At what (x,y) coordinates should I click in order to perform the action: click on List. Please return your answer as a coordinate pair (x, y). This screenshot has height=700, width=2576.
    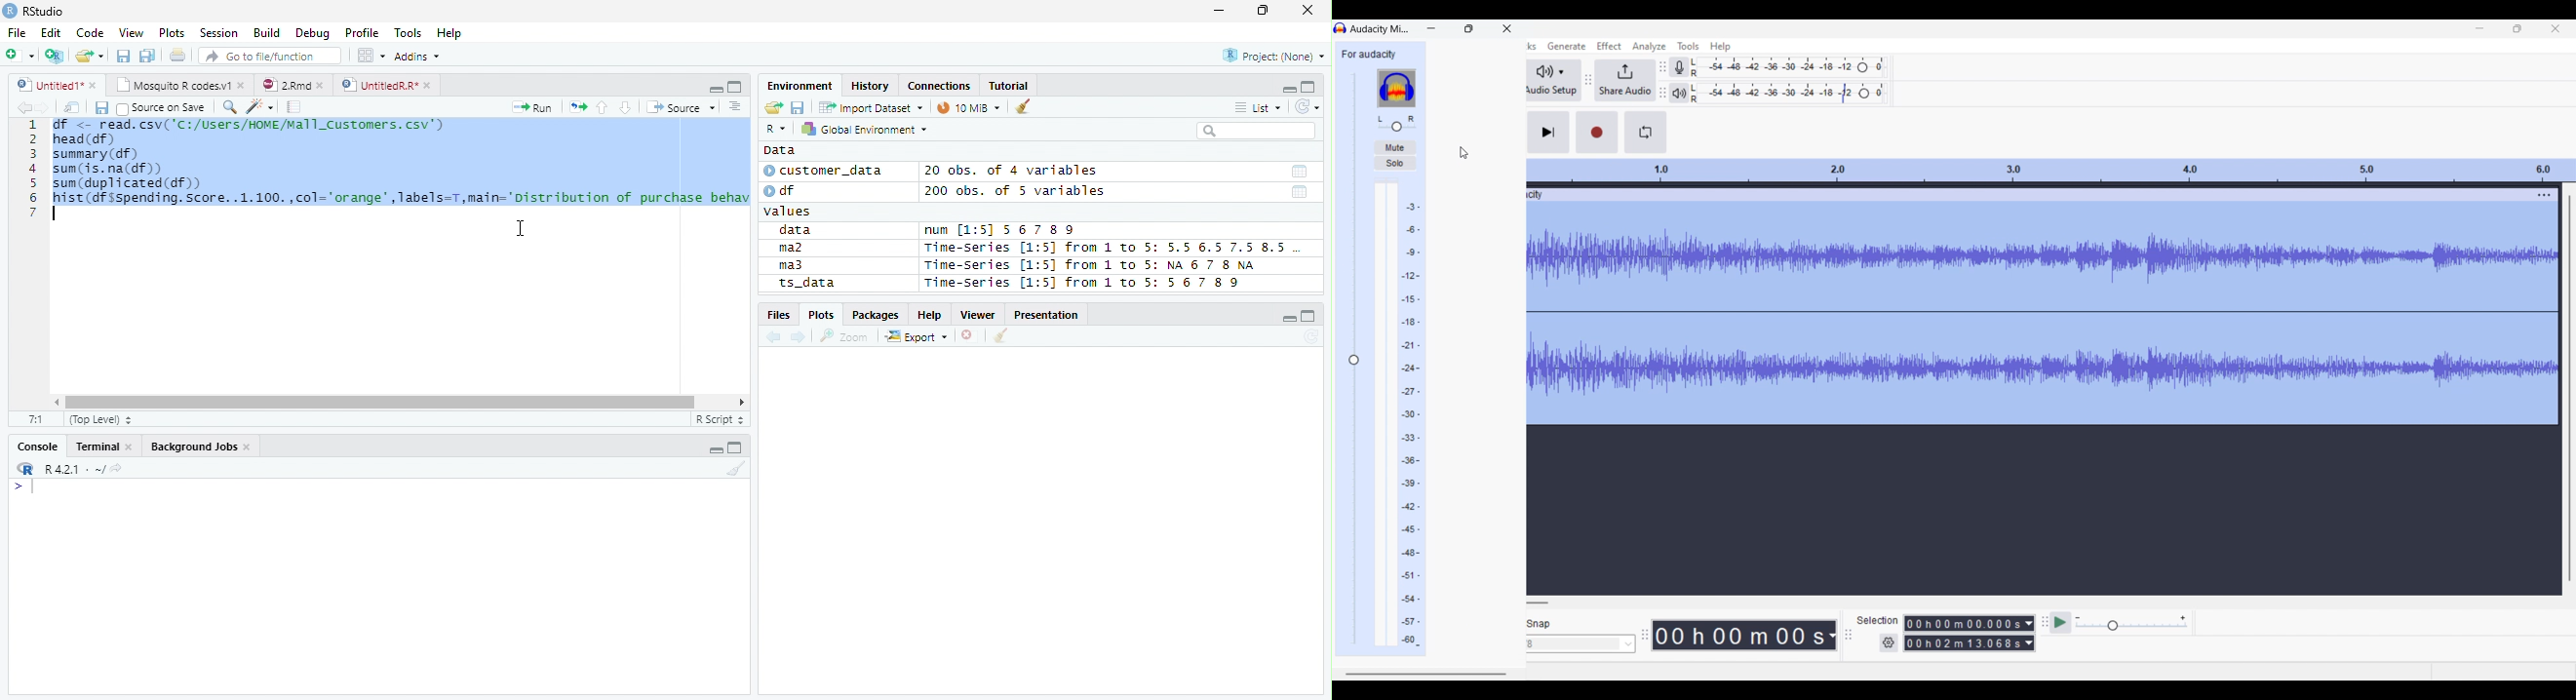
    Looking at the image, I should click on (1257, 108).